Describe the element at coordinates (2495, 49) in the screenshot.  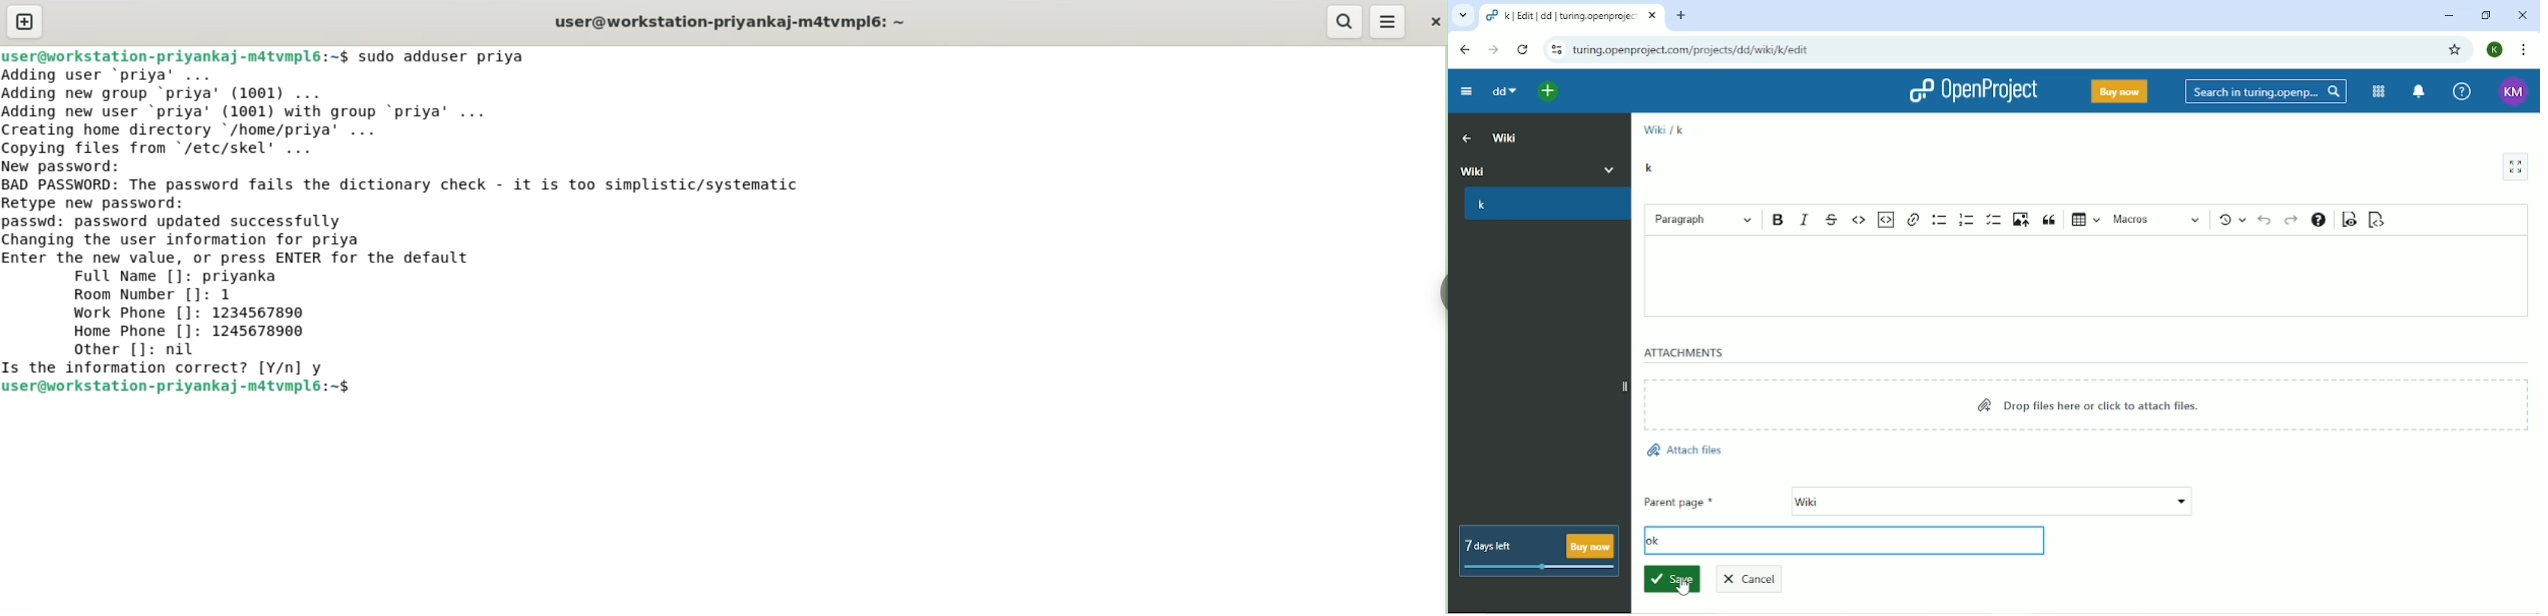
I see `Account` at that location.